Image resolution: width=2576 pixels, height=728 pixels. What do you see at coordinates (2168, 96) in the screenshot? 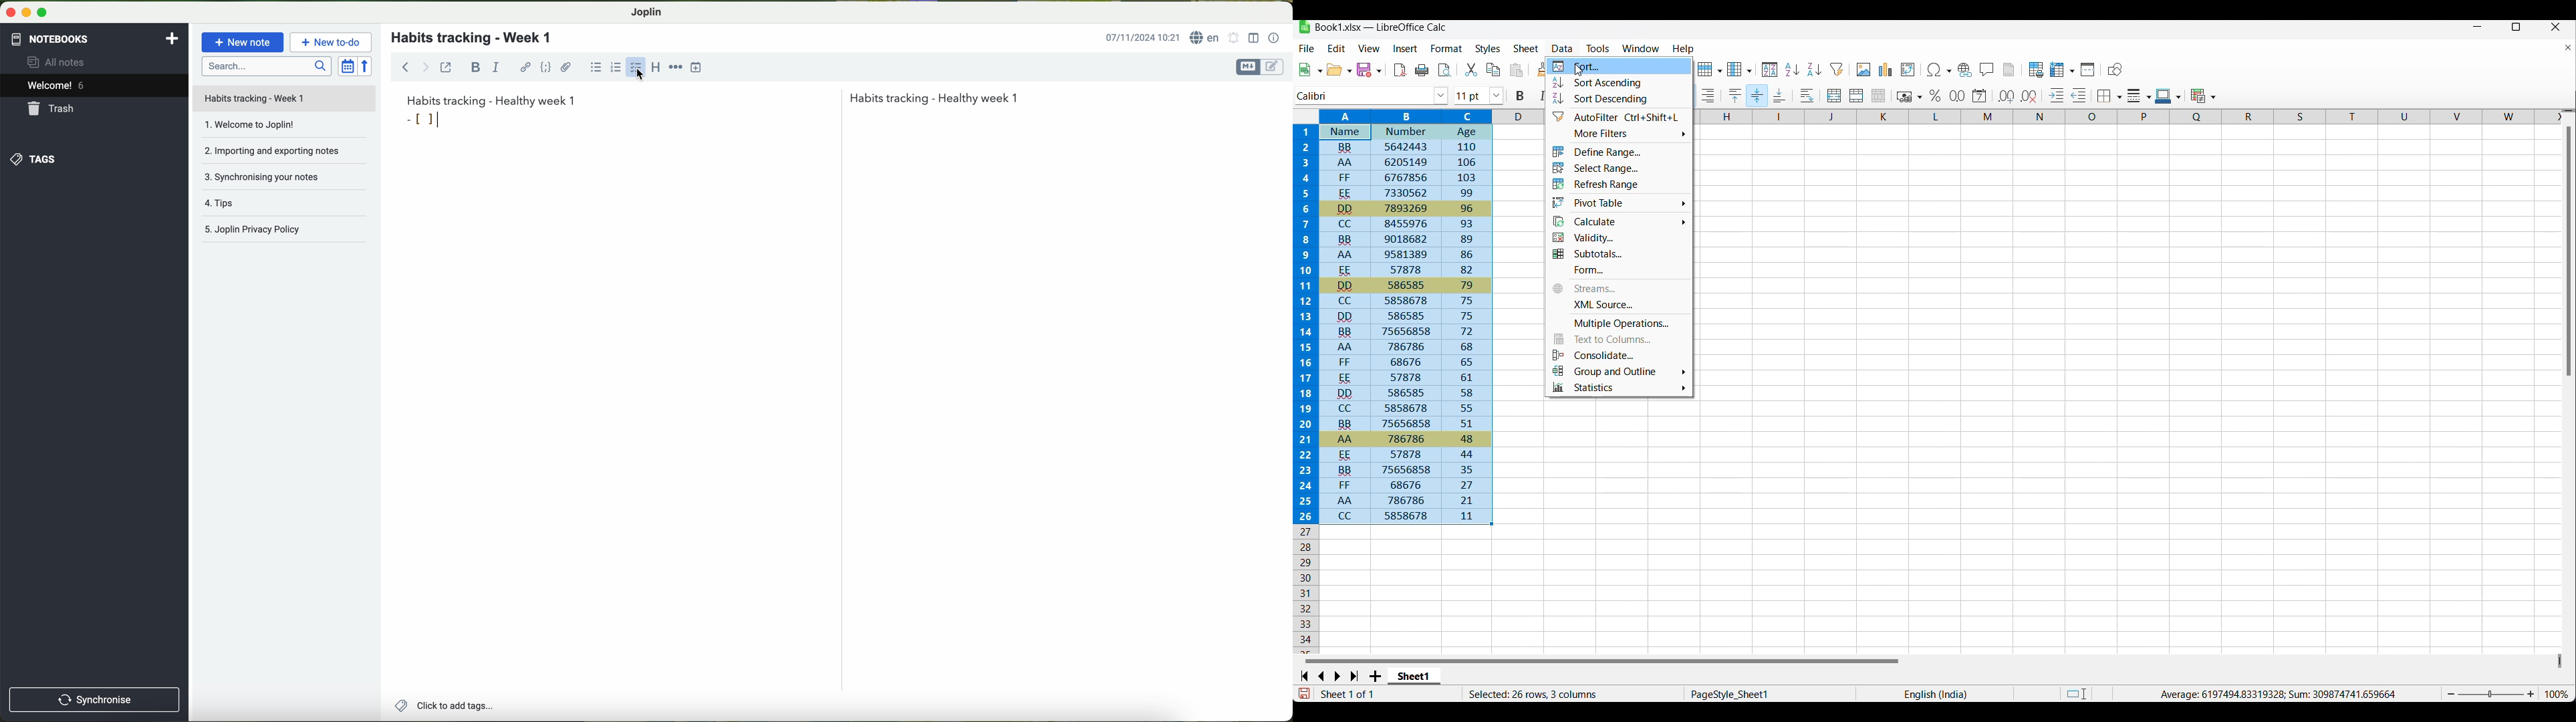
I see `Current border color and other border color options` at bounding box center [2168, 96].